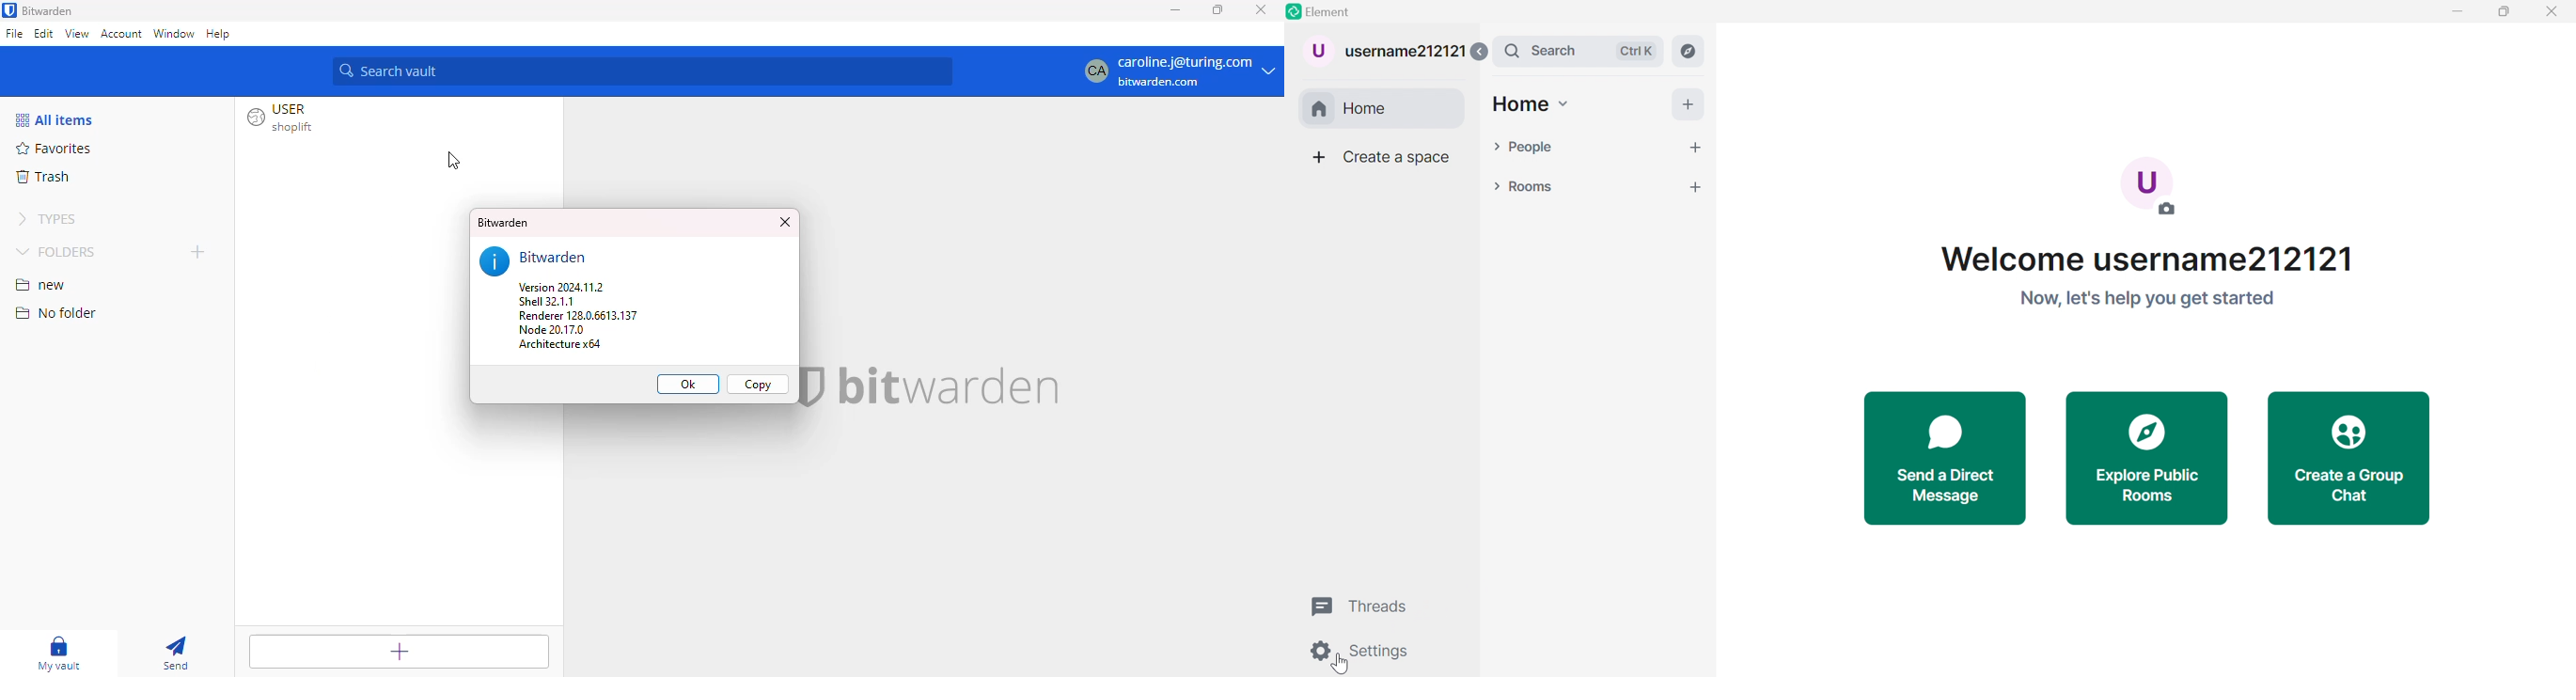 Image resolution: width=2576 pixels, height=700 pixels. Describe the element at coordinates (219, 34) in the screenshot. I see `help` at that location.